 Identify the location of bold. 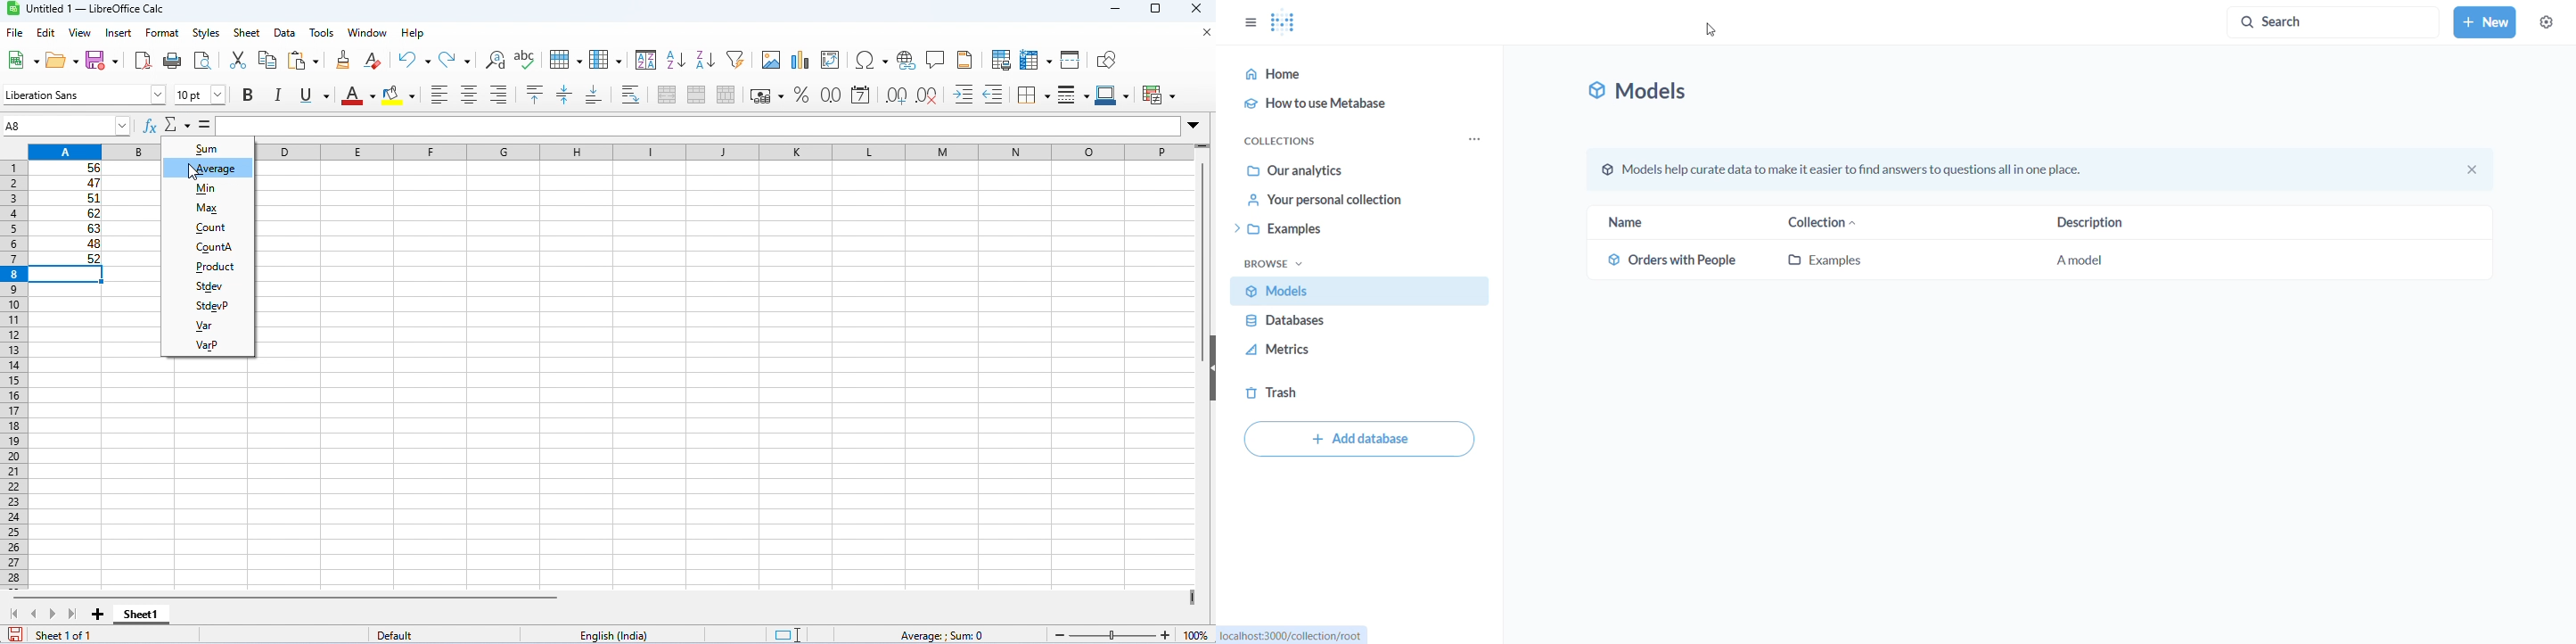
(248, 95).